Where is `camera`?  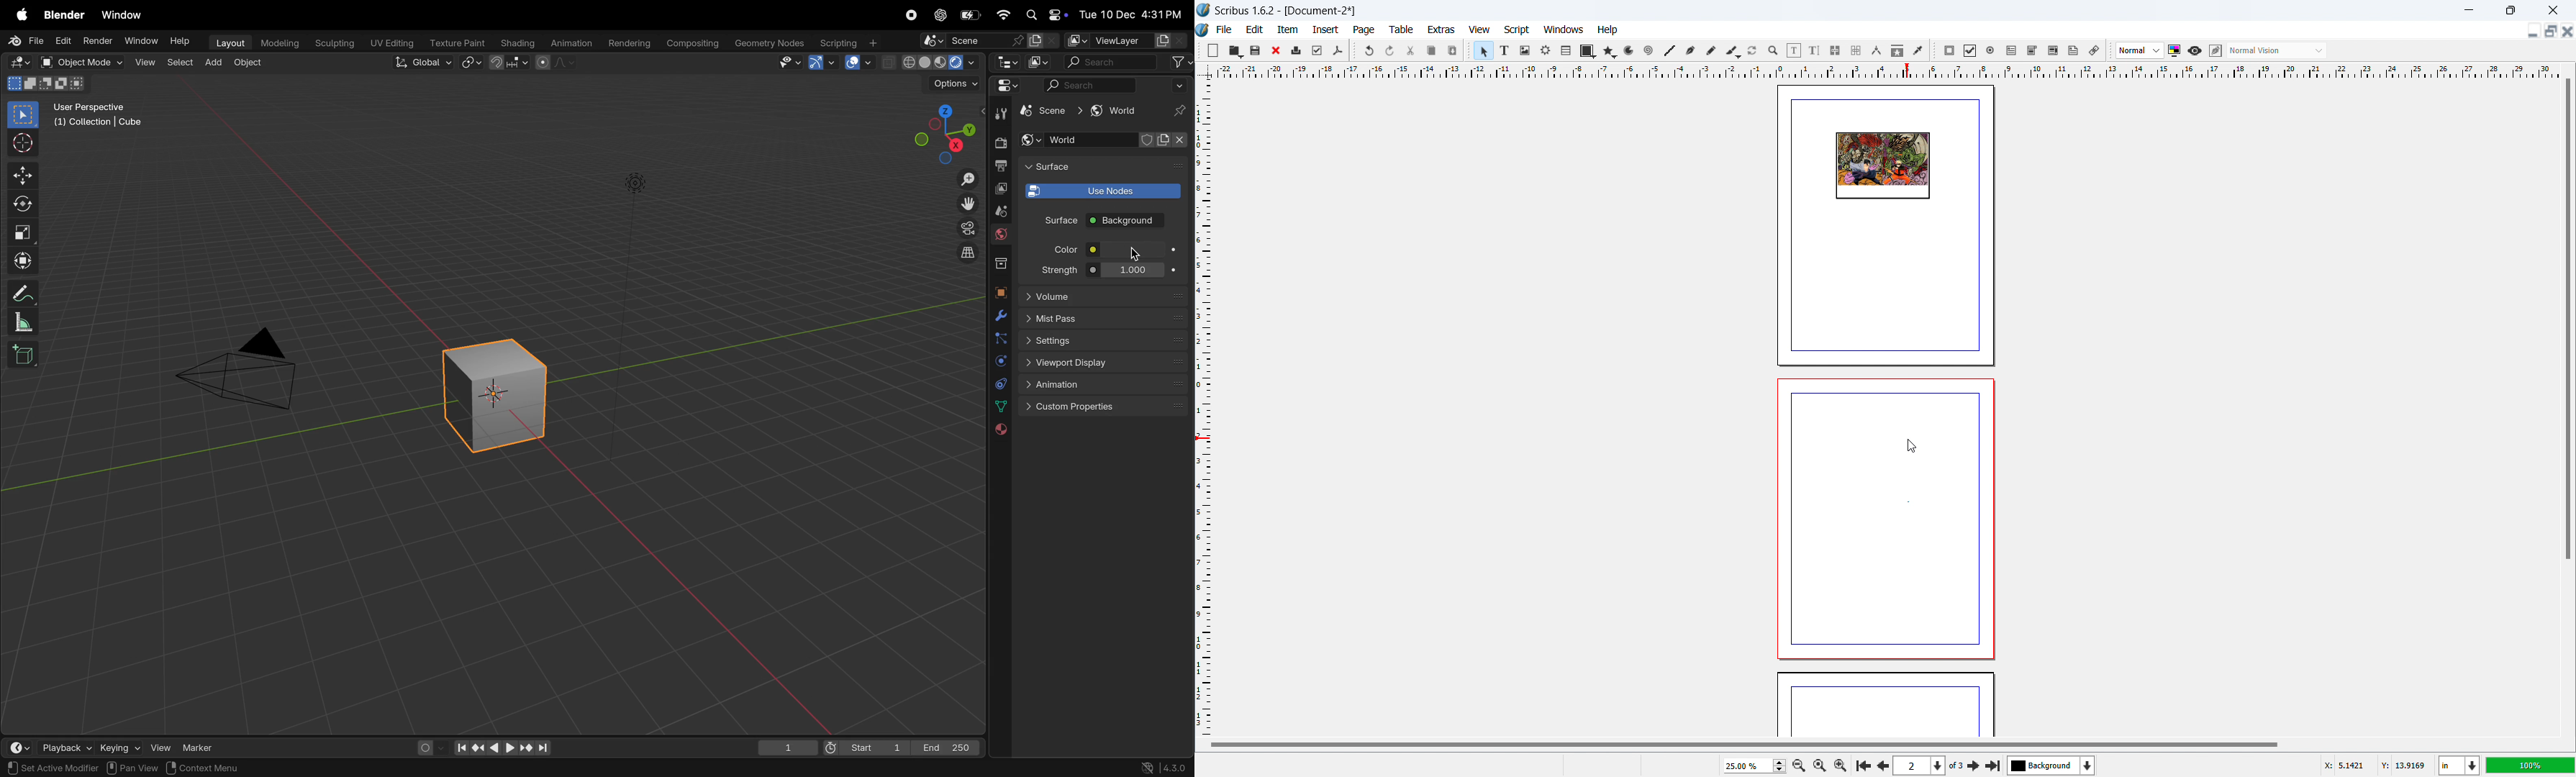 camera is located at coordinates (962, 229).